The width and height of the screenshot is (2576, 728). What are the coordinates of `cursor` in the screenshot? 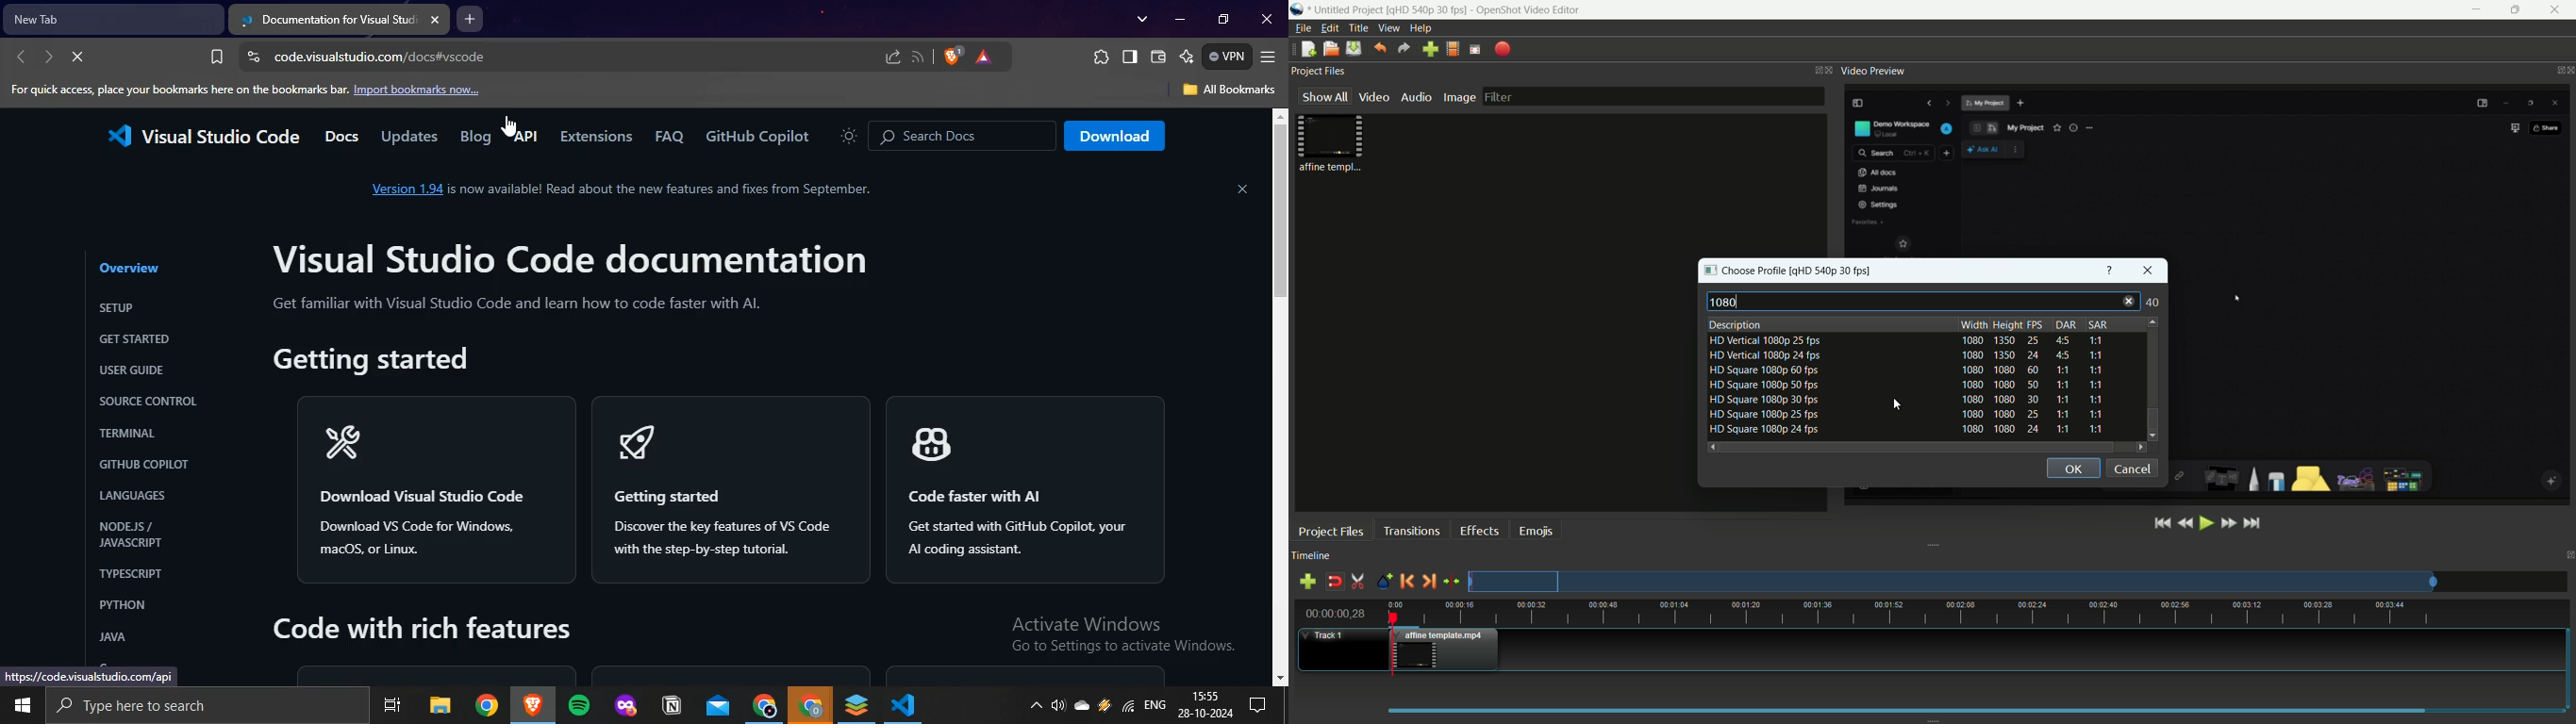 It's located at (1899, 405).